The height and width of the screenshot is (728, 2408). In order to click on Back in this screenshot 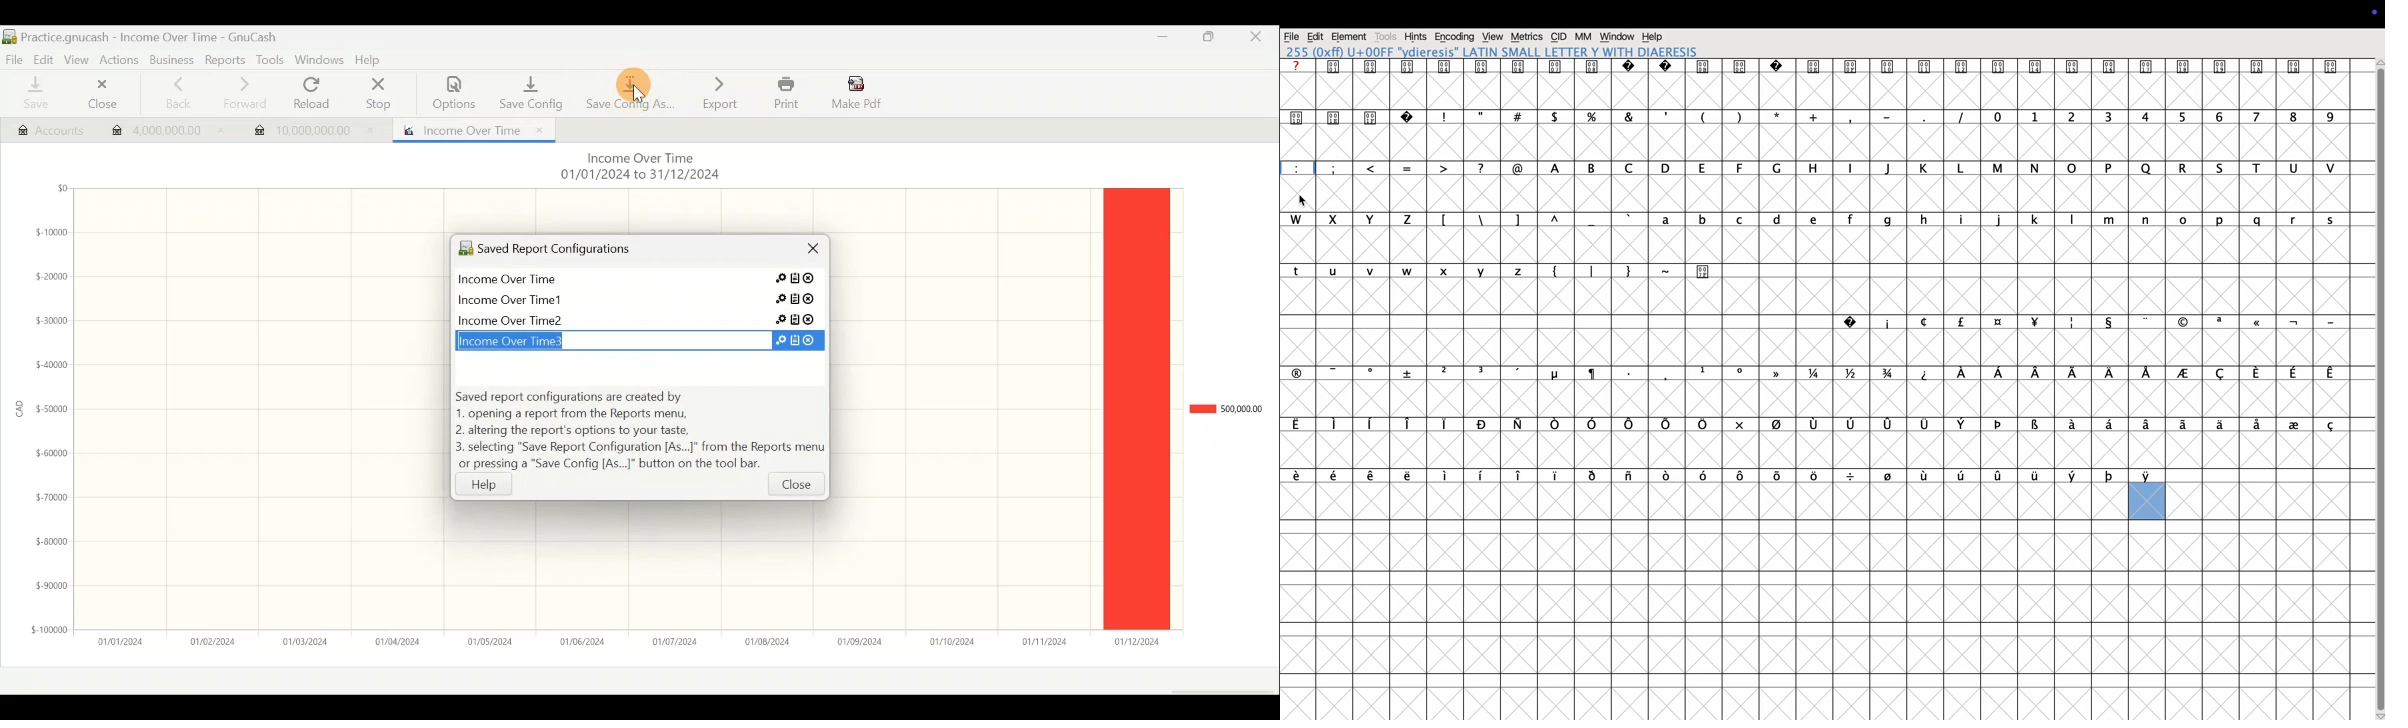, I will do `click(172, 93)`.